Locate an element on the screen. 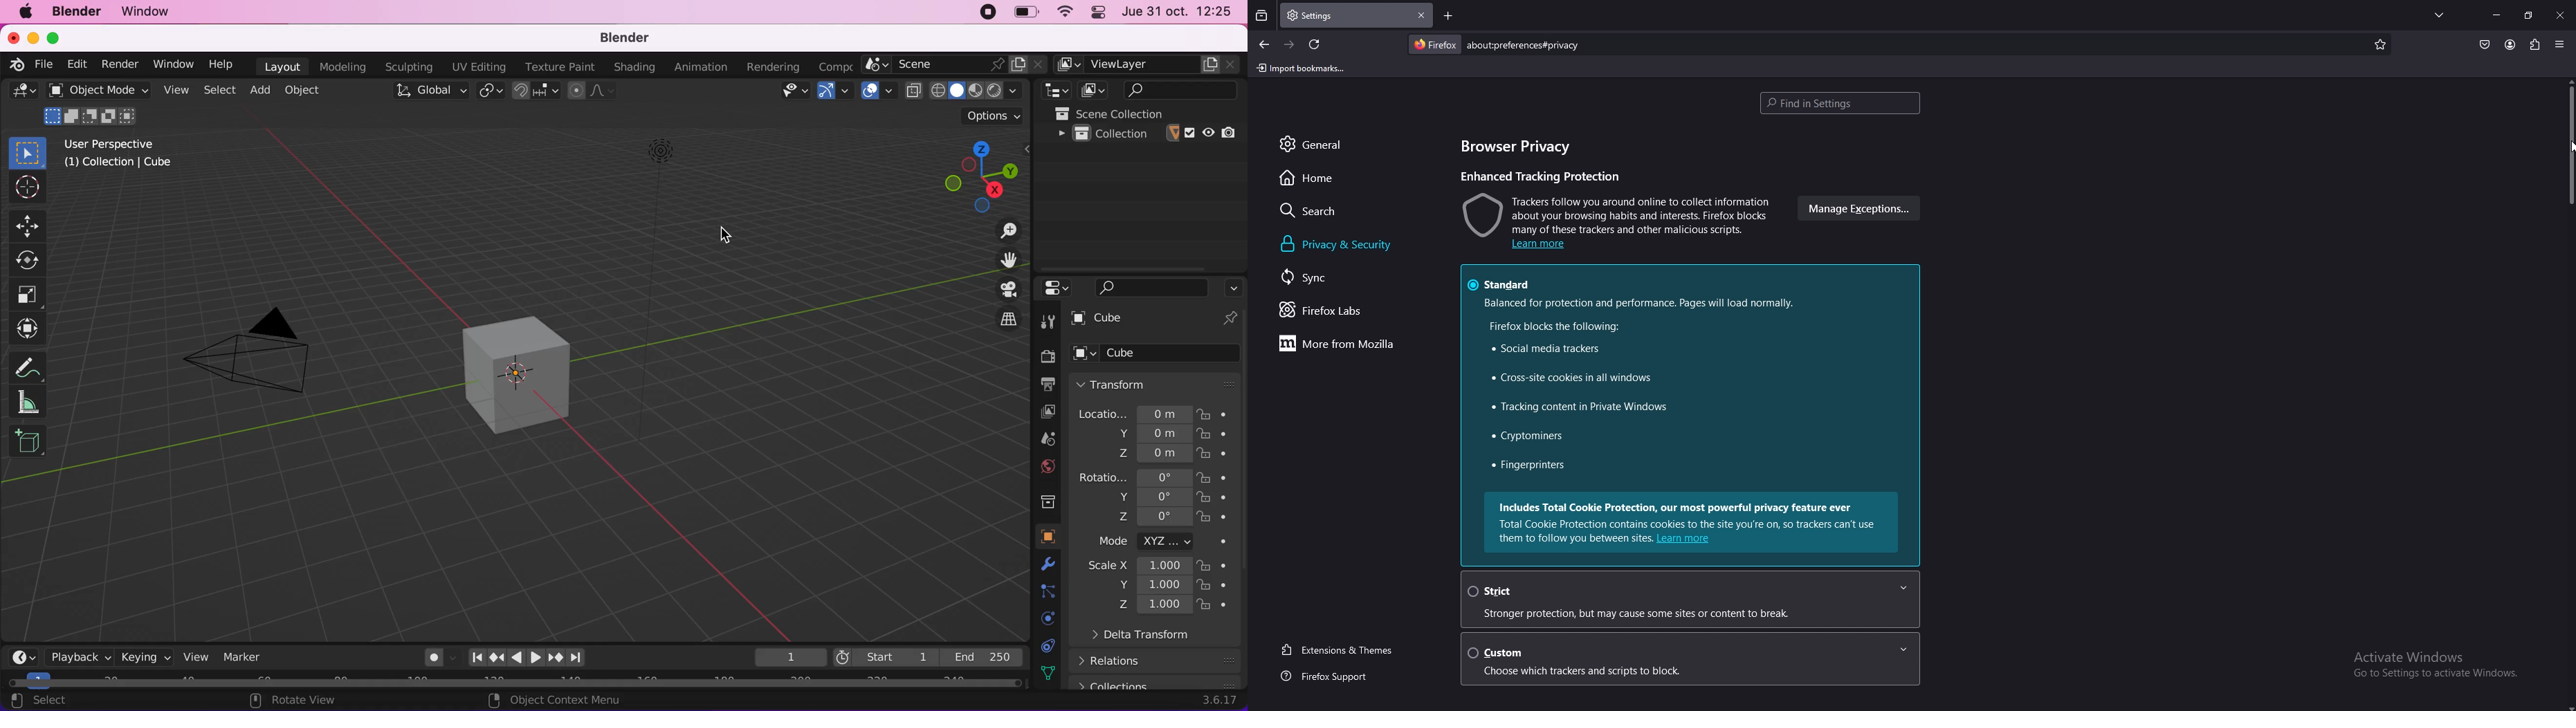 The image size is (2576, 728). Jump to endpoint is located at coordinates (580, 658).